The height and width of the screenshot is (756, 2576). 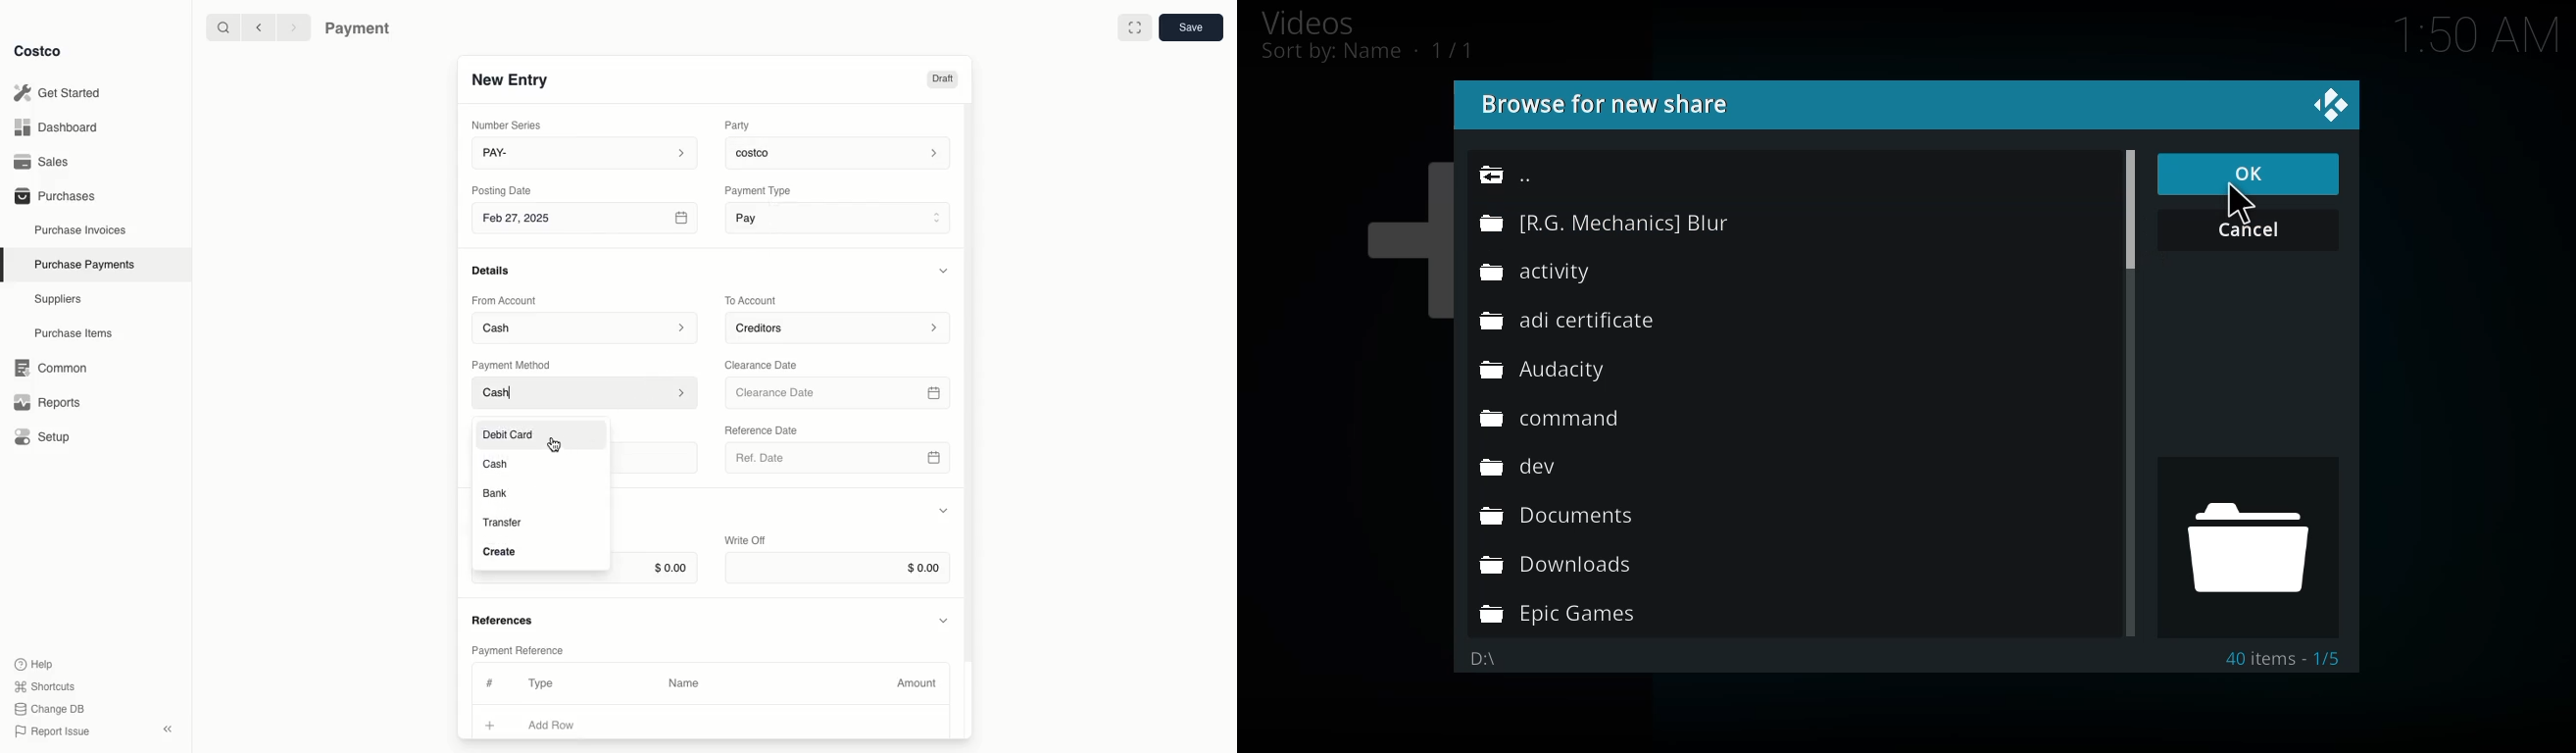 What do you see at coordinates (61, 93) in the screenshot?
I see `Get Started` at bounding box center [61, 93].